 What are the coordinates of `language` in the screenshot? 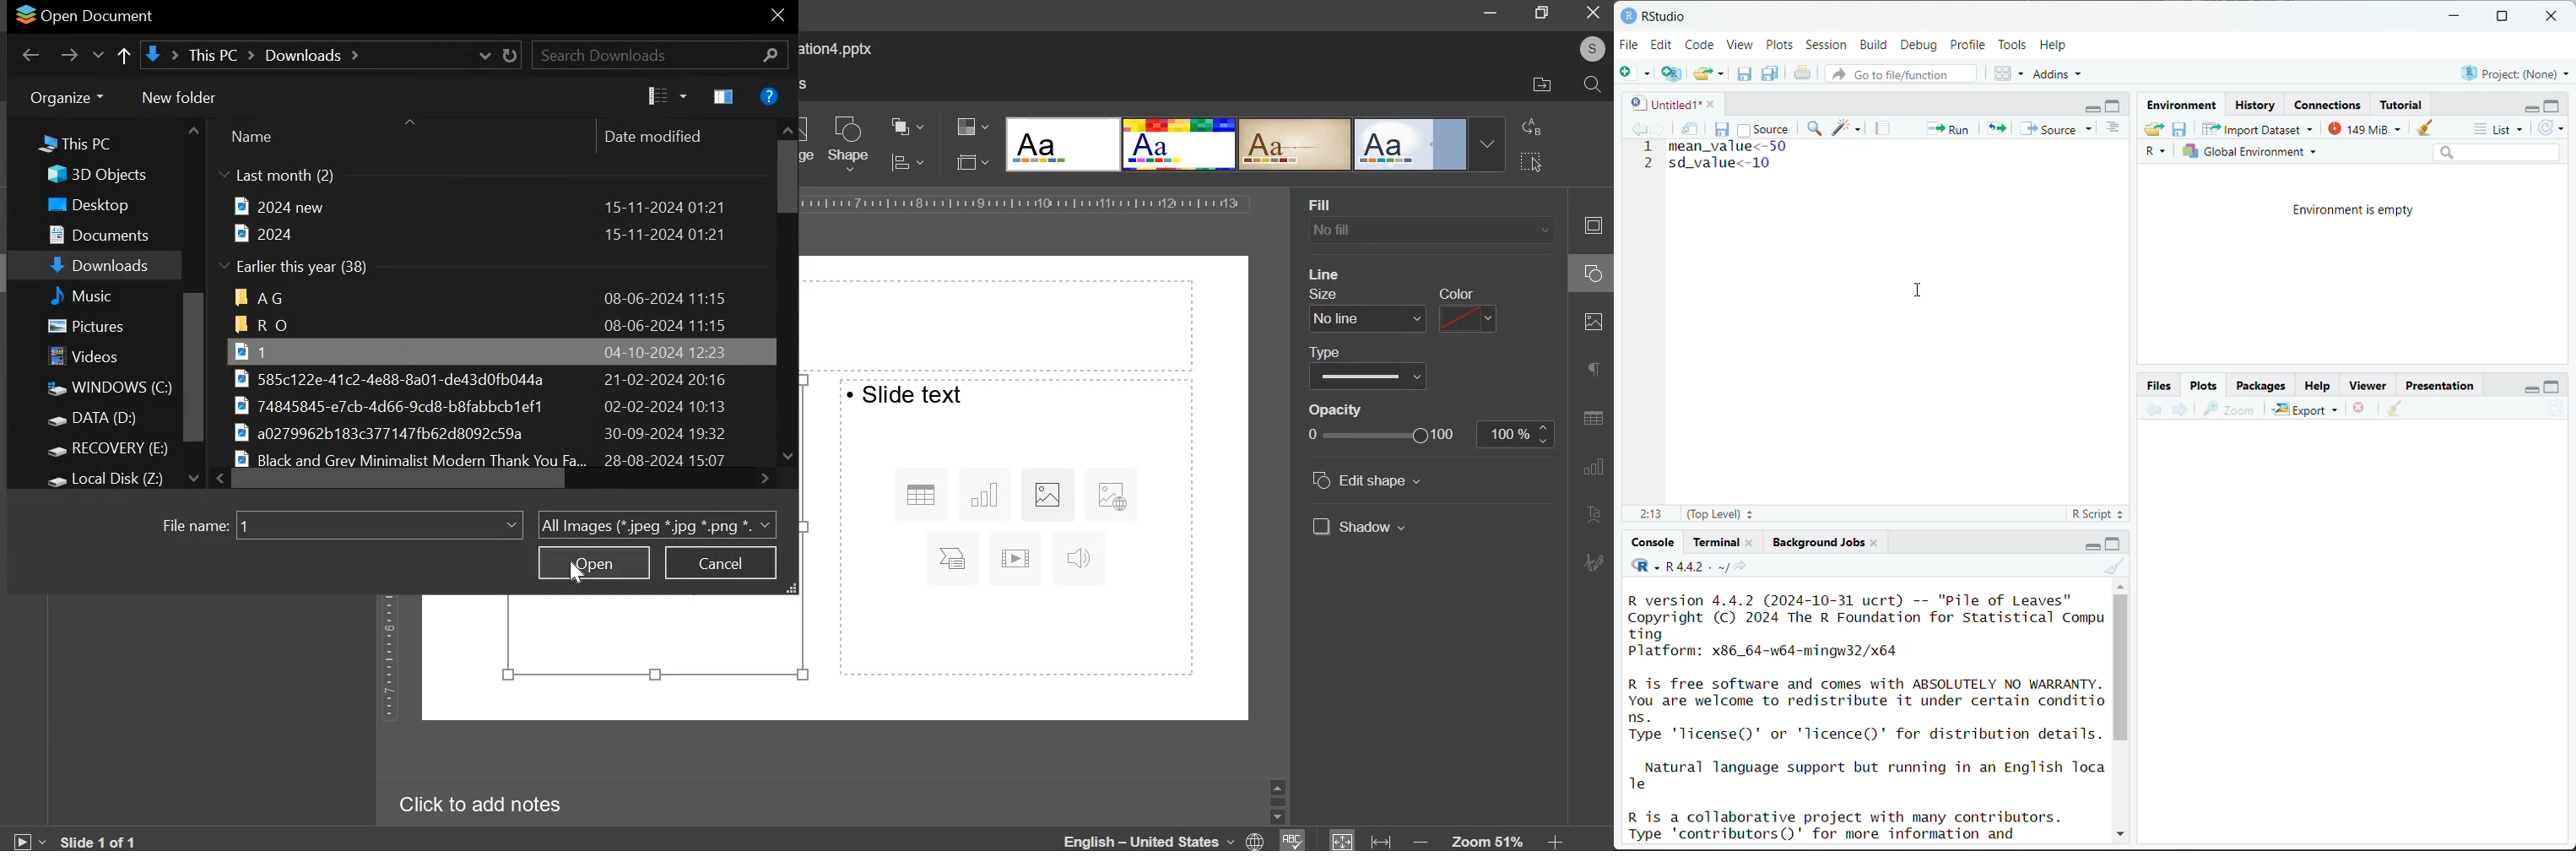 It's located at (1166, 839).